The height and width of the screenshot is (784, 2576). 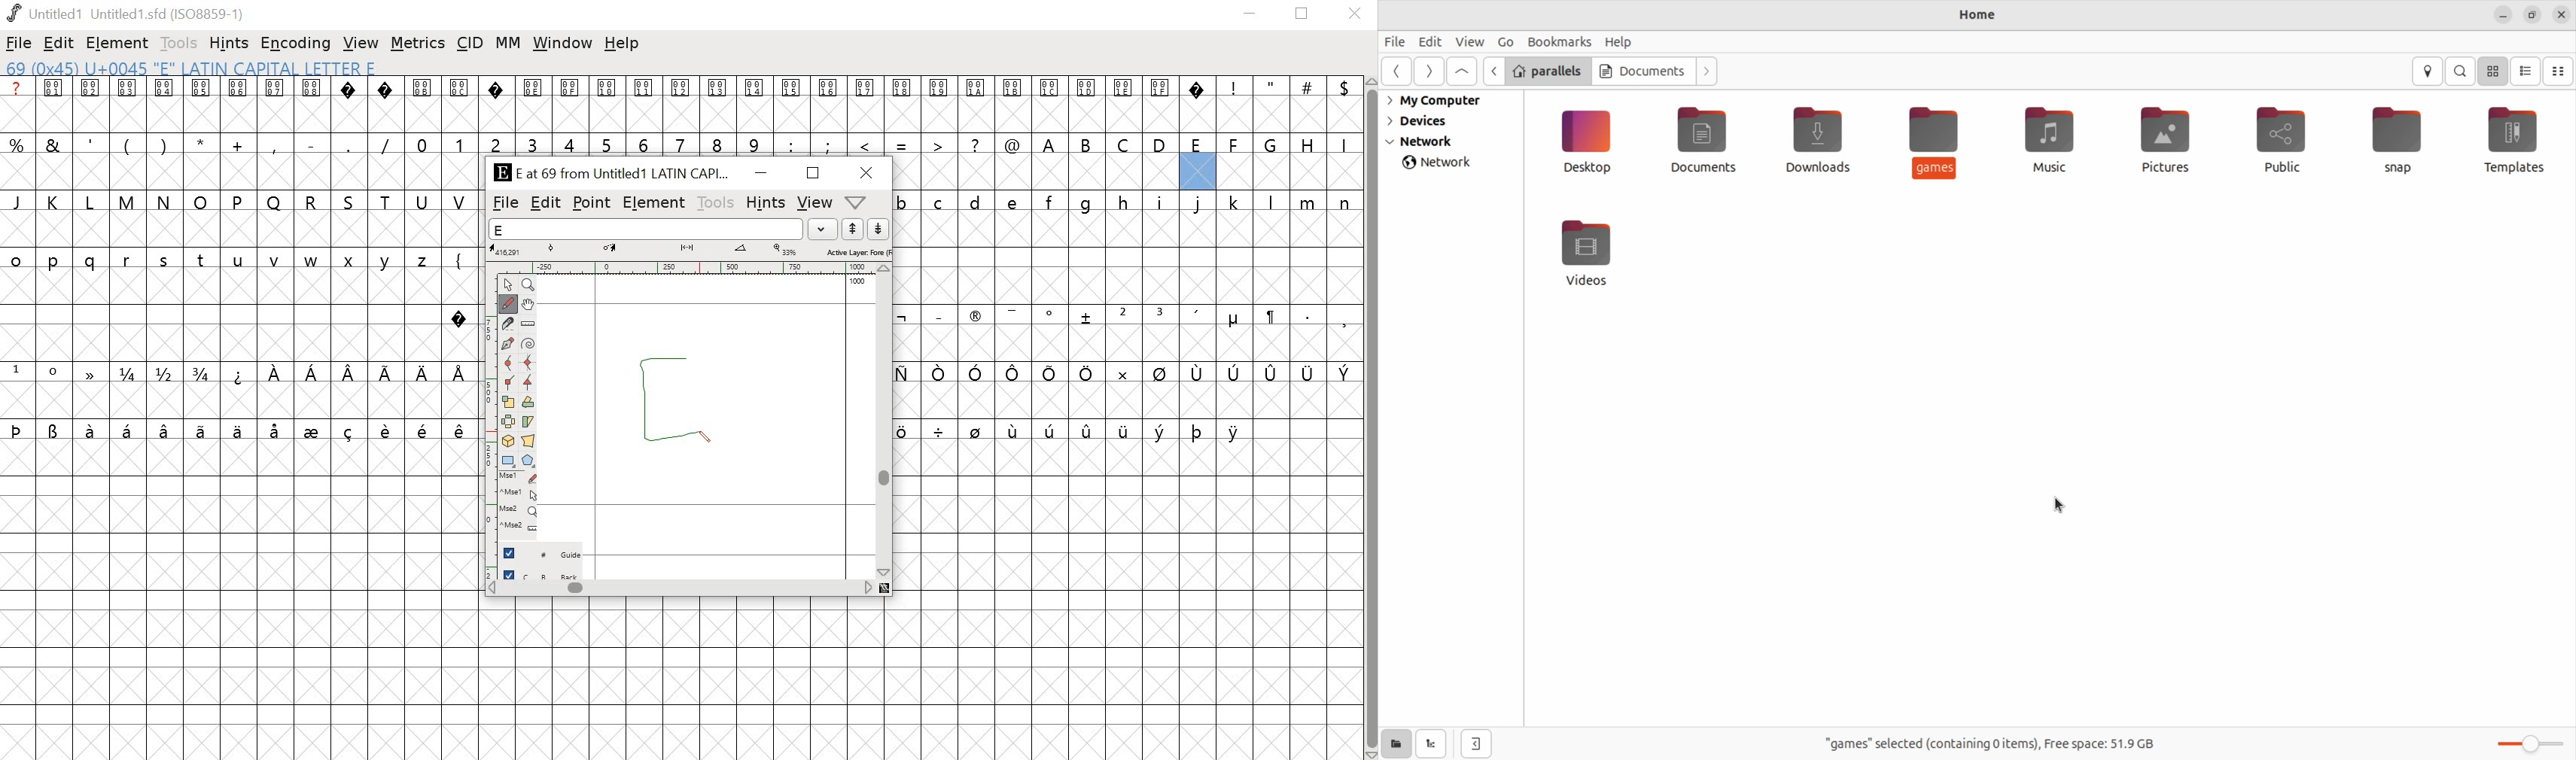 I want to click on element, so click(x=653, y=202).